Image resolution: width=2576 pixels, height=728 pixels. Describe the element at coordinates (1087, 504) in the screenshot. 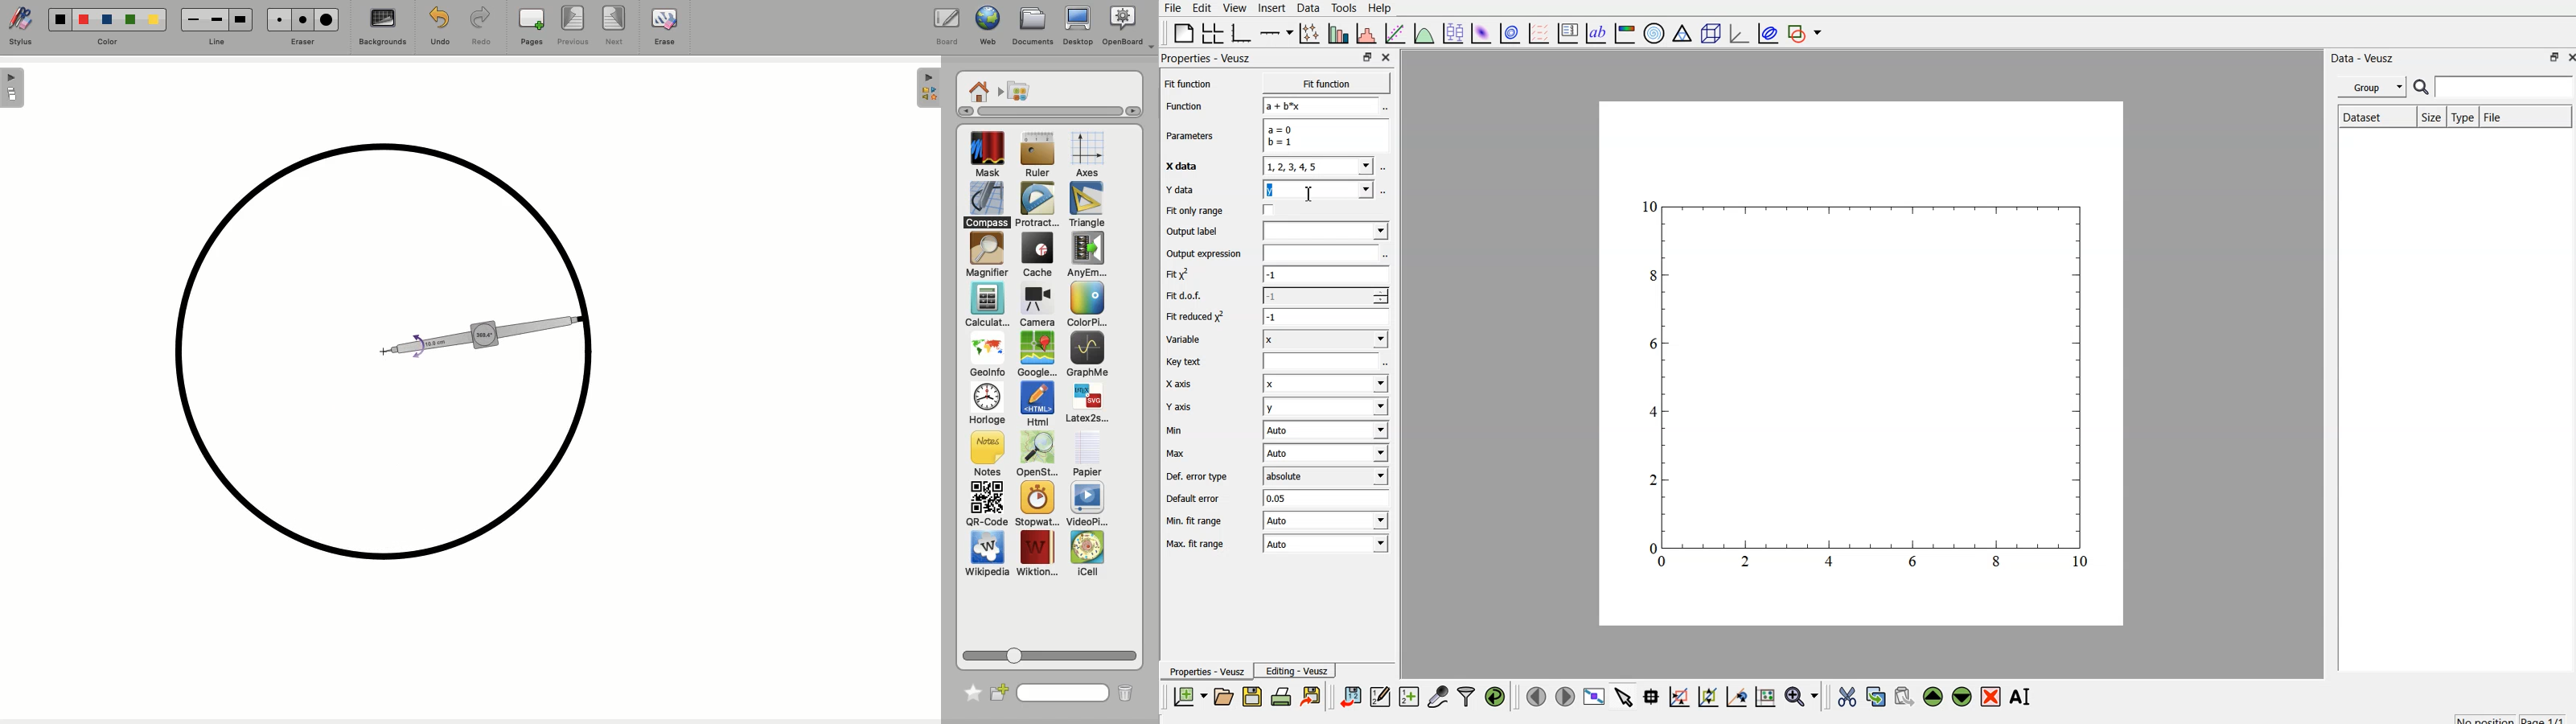

I see `VideoPlayer` at that location.